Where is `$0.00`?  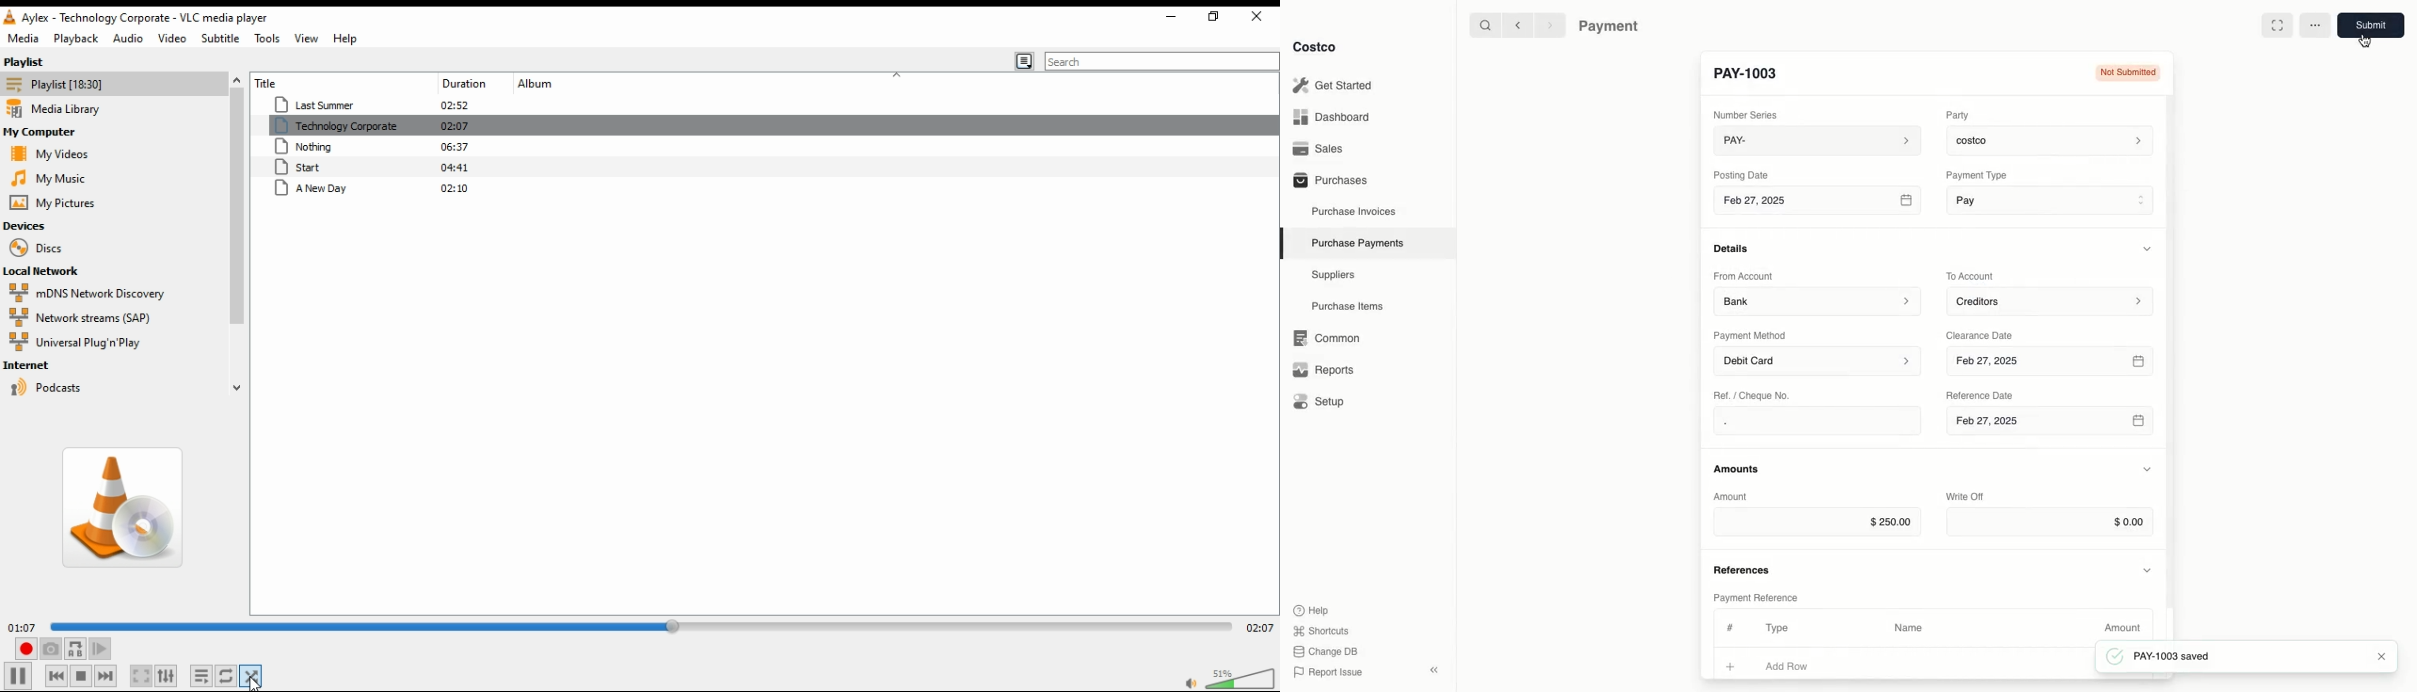 $0.00 is located at coordinates (2050, 522).